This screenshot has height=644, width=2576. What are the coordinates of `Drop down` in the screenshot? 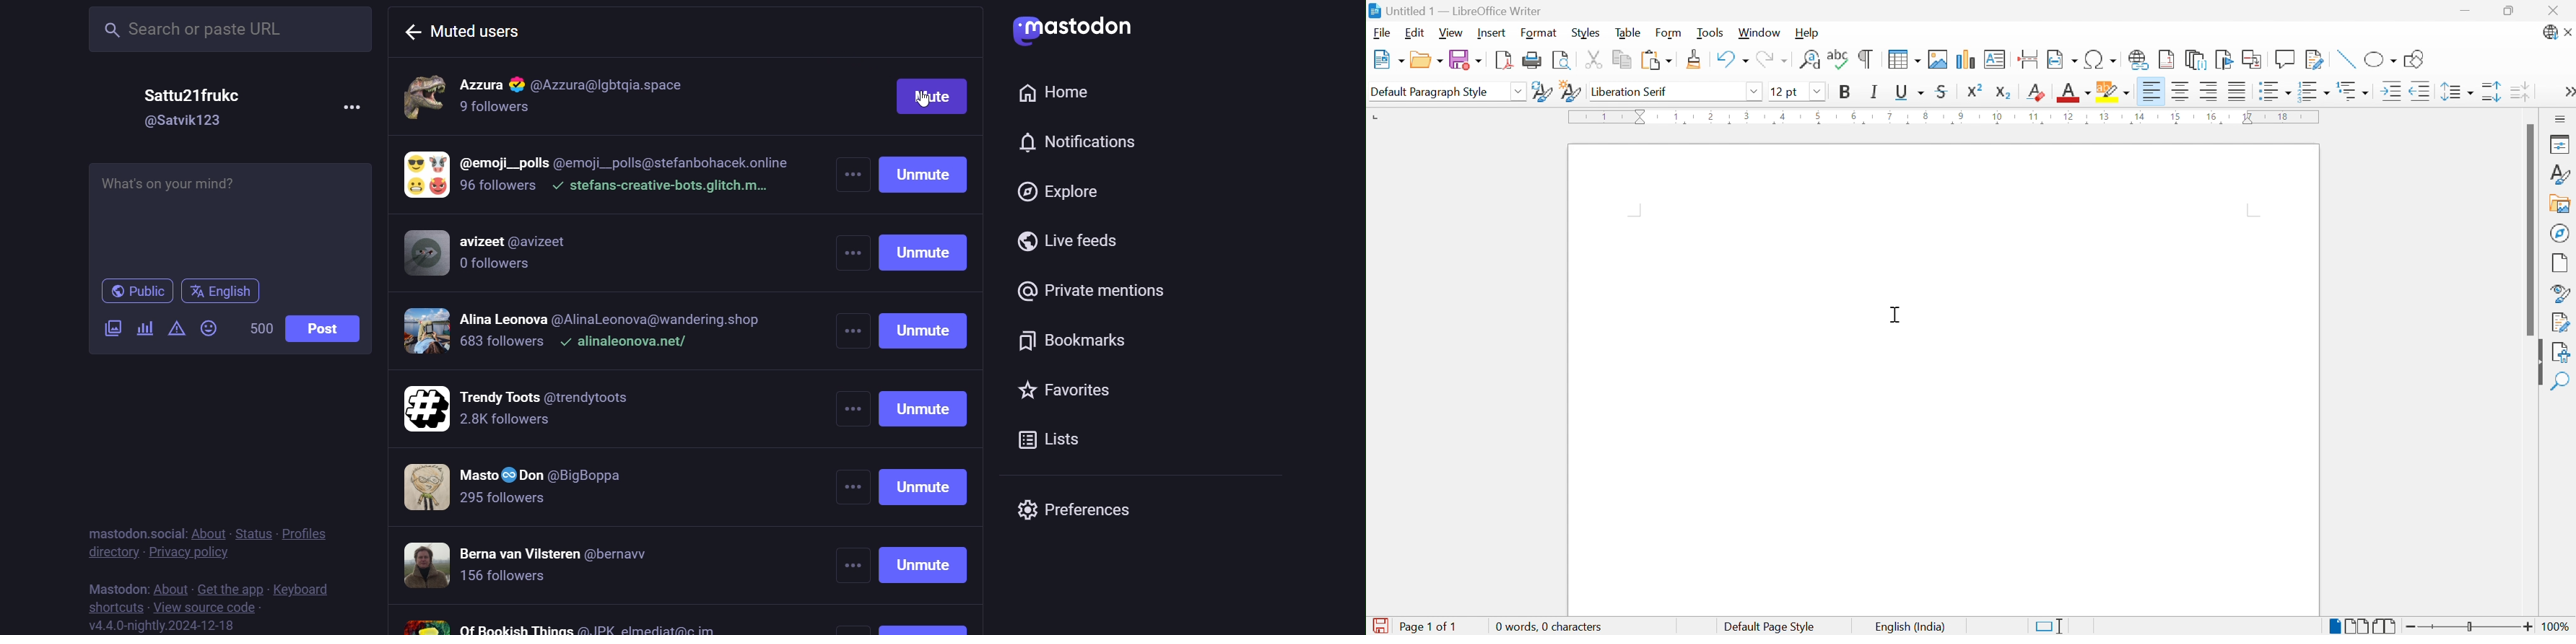 It's located at (1818, 92).